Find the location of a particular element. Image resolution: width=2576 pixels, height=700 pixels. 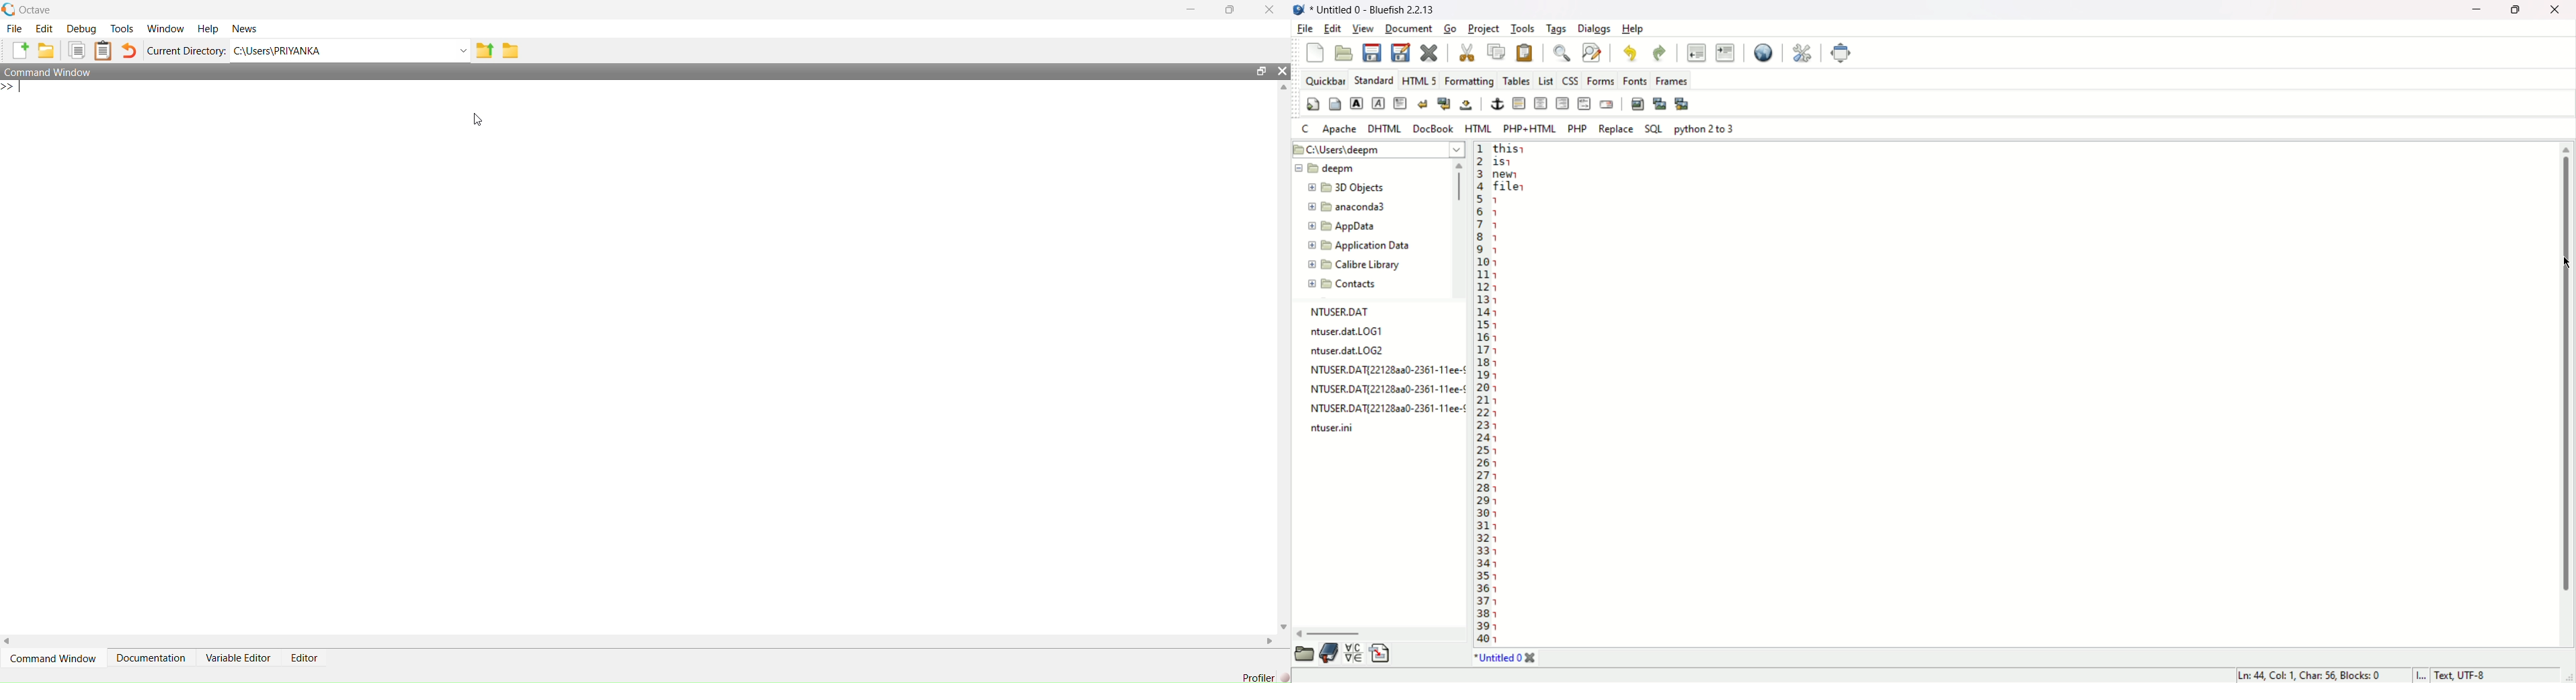

center is located at coordinates (1542, 103).